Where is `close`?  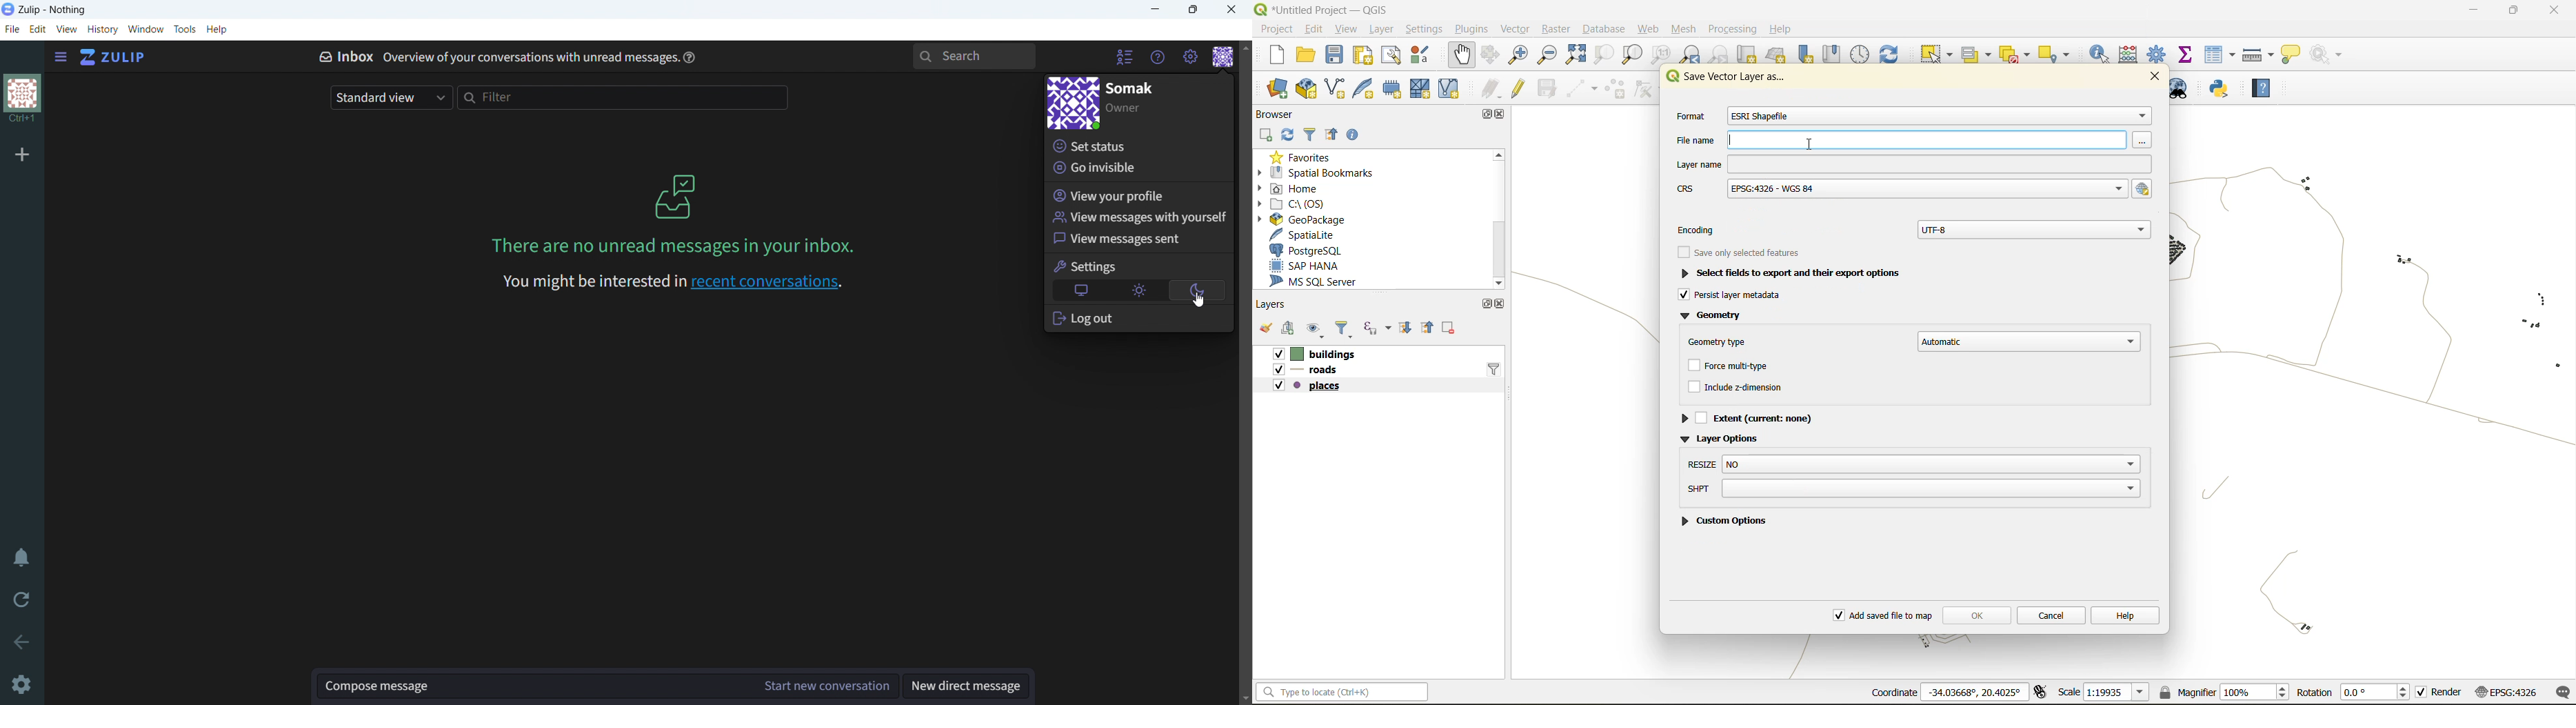
close is located at coordinates (1232, 9).